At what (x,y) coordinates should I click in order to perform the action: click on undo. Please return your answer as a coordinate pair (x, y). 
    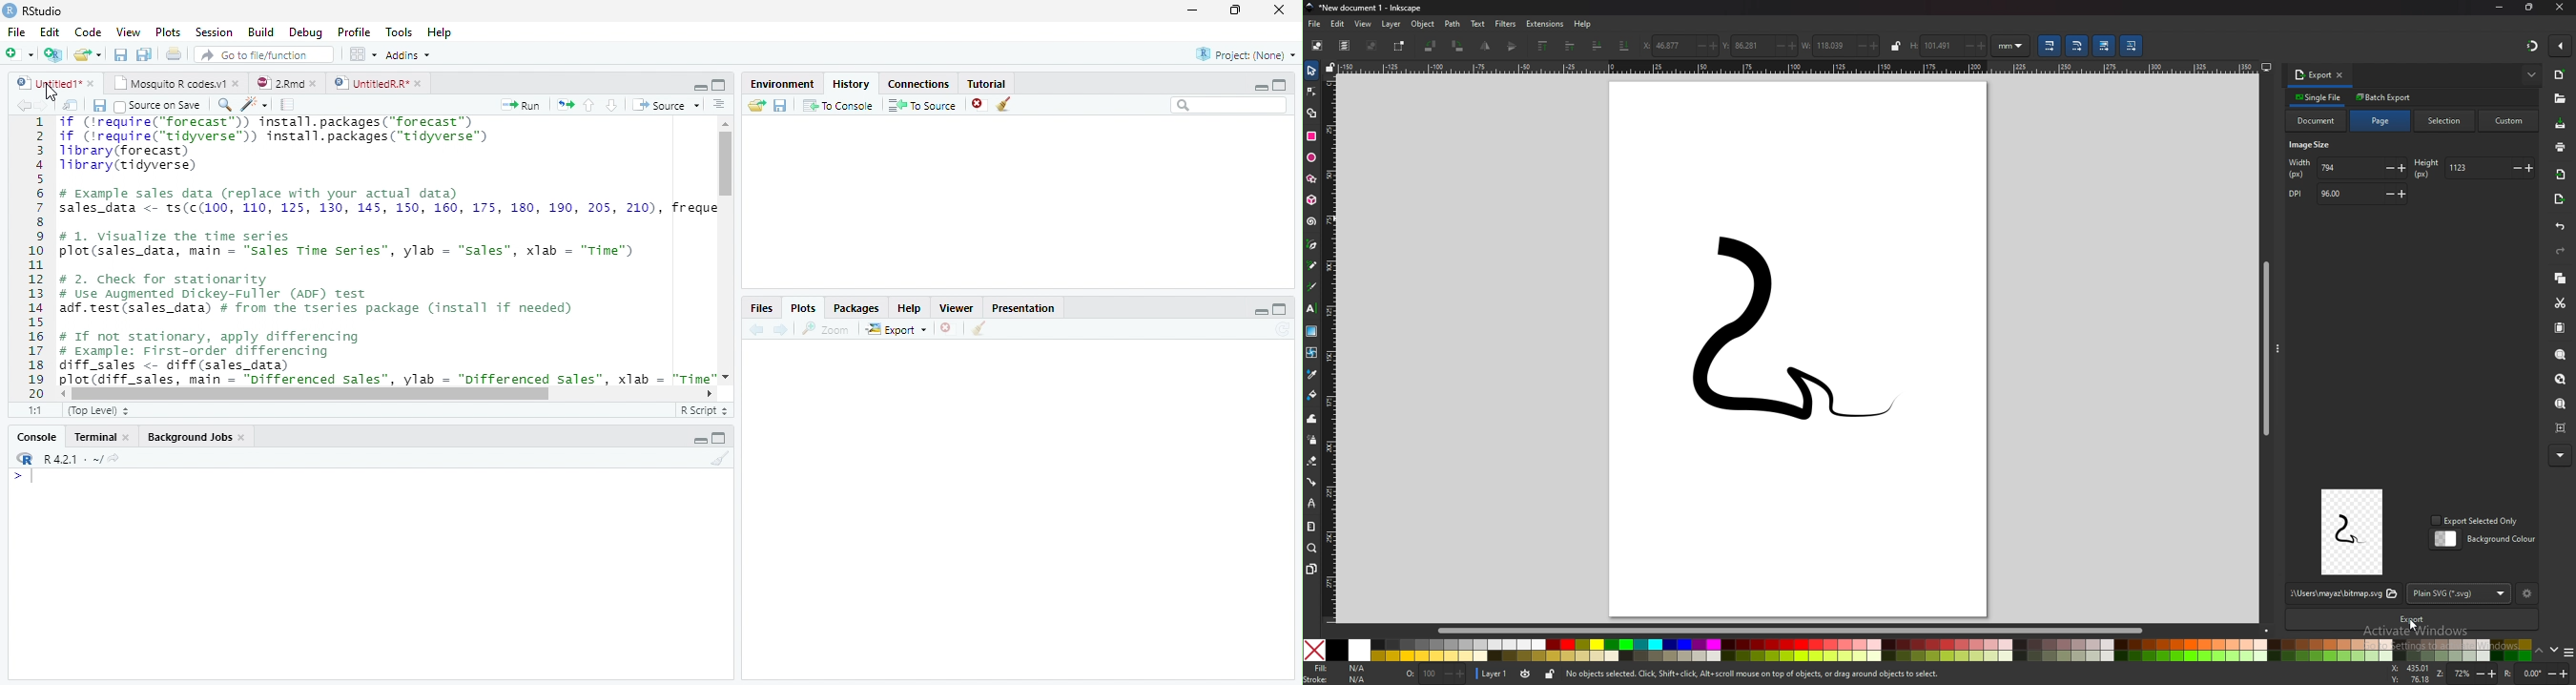
    Looking at the image, I should click on (2562, 227).